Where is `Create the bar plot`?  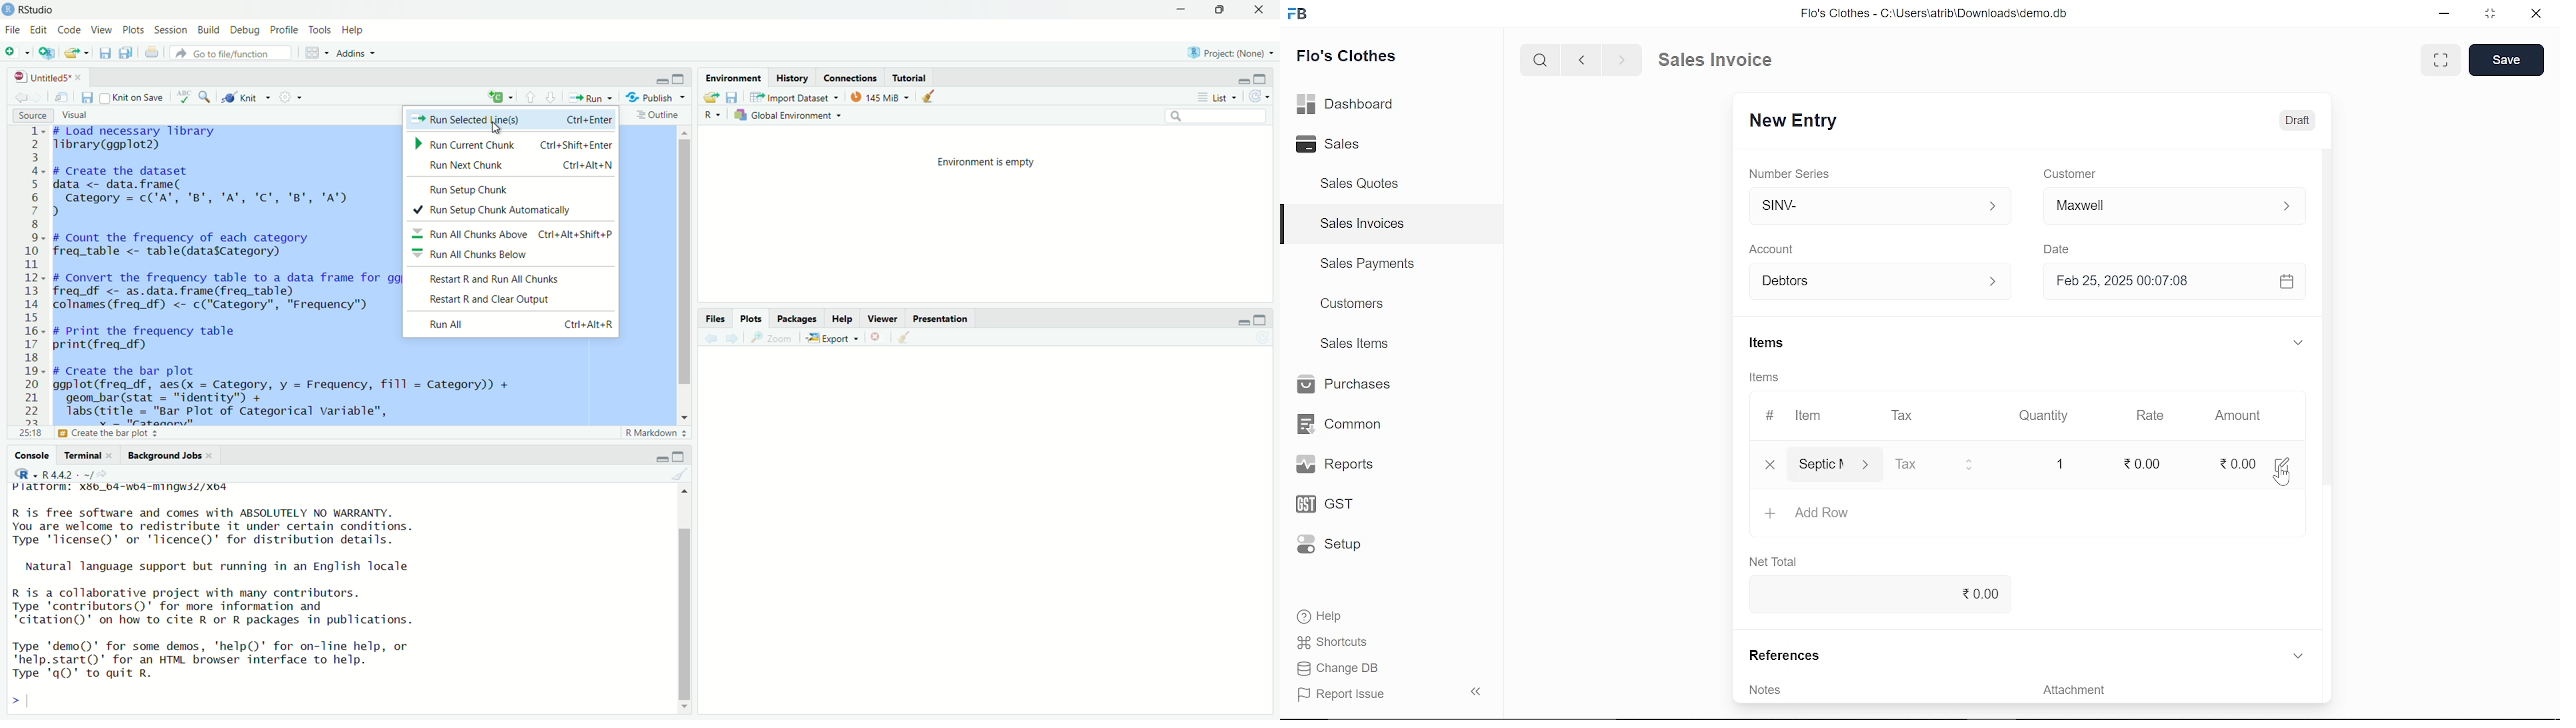
Create the bar plot is located at coordinates (144, 433).